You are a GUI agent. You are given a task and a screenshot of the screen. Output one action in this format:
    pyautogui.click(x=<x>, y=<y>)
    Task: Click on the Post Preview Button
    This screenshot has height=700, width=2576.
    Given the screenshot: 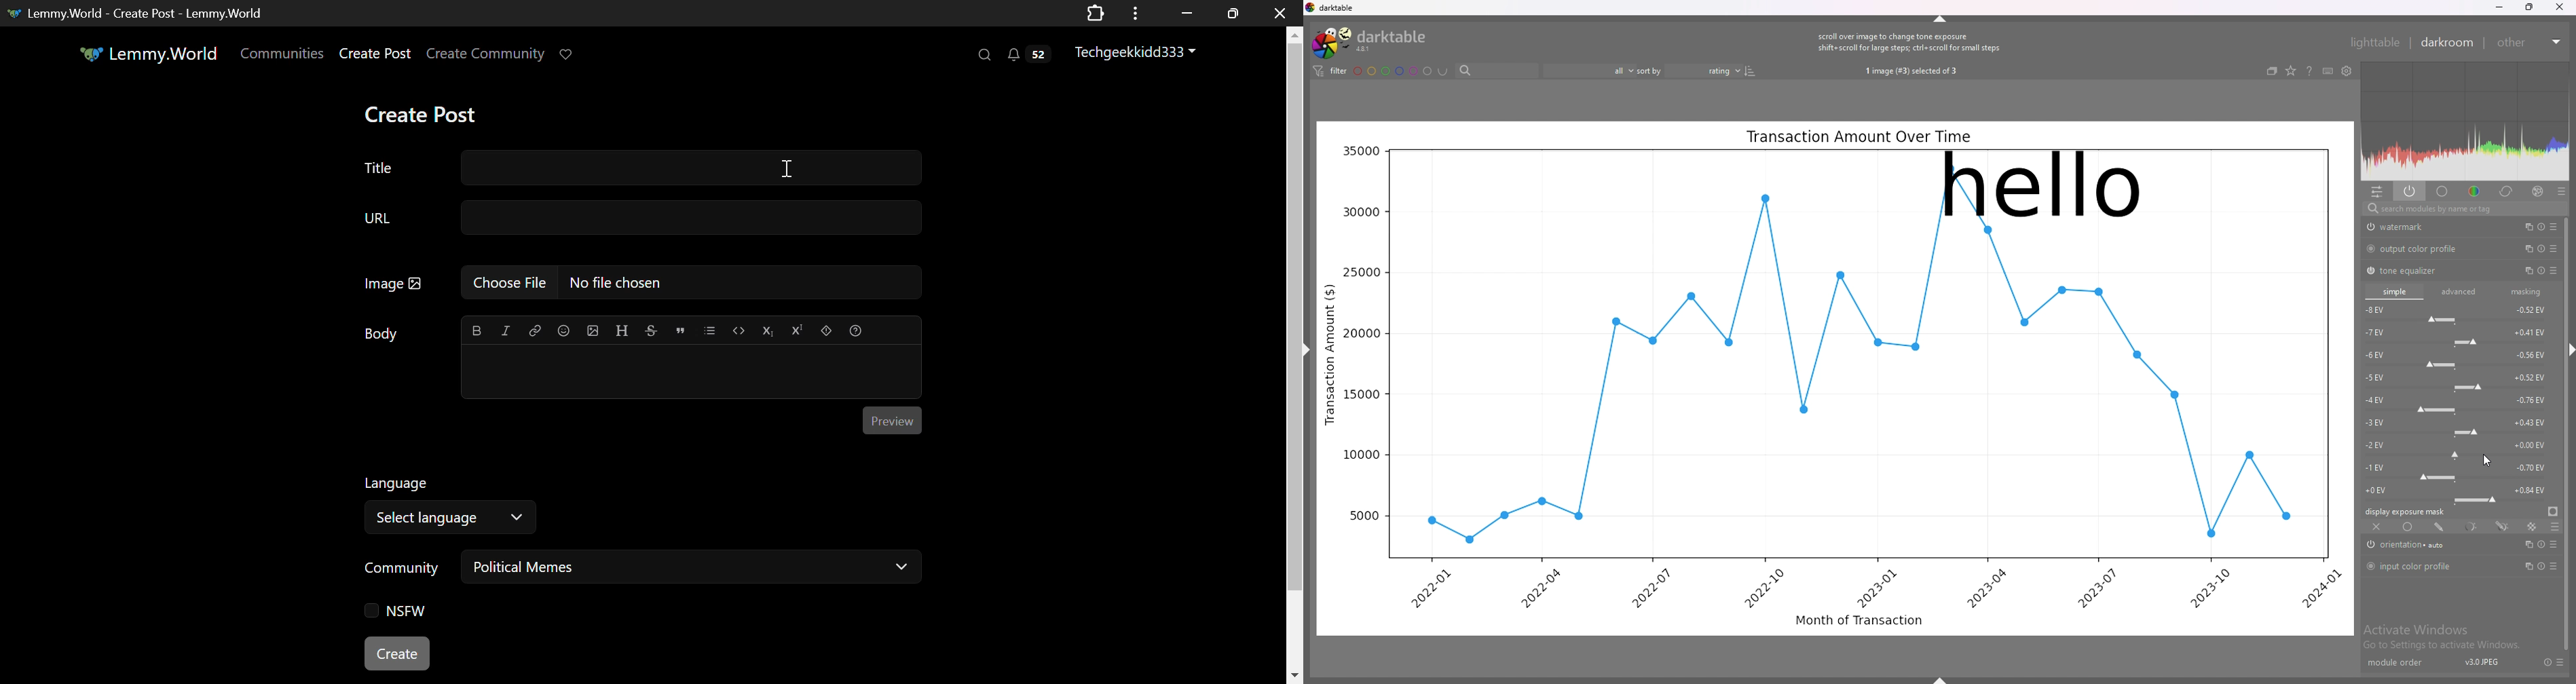 What is the action you would take?
    pyautogui.click(x=893, y=421)
    